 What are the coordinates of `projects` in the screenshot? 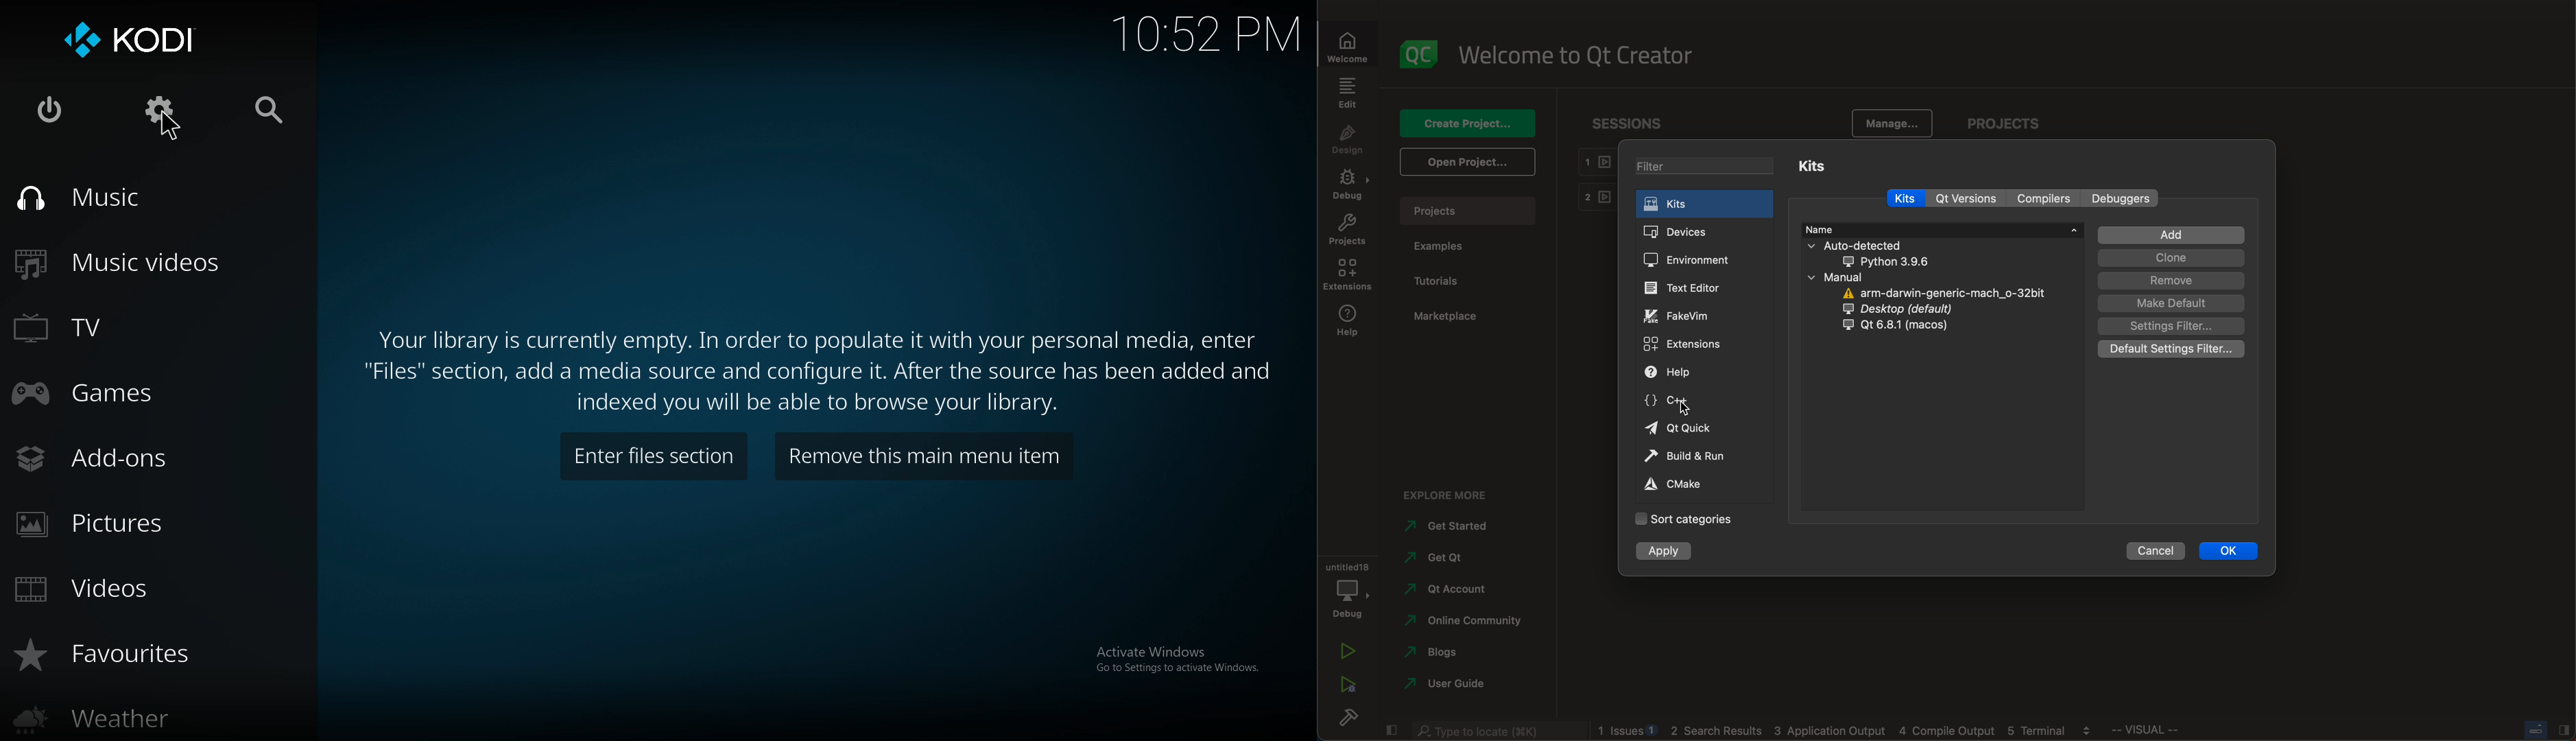 It's located at (1473, 211).